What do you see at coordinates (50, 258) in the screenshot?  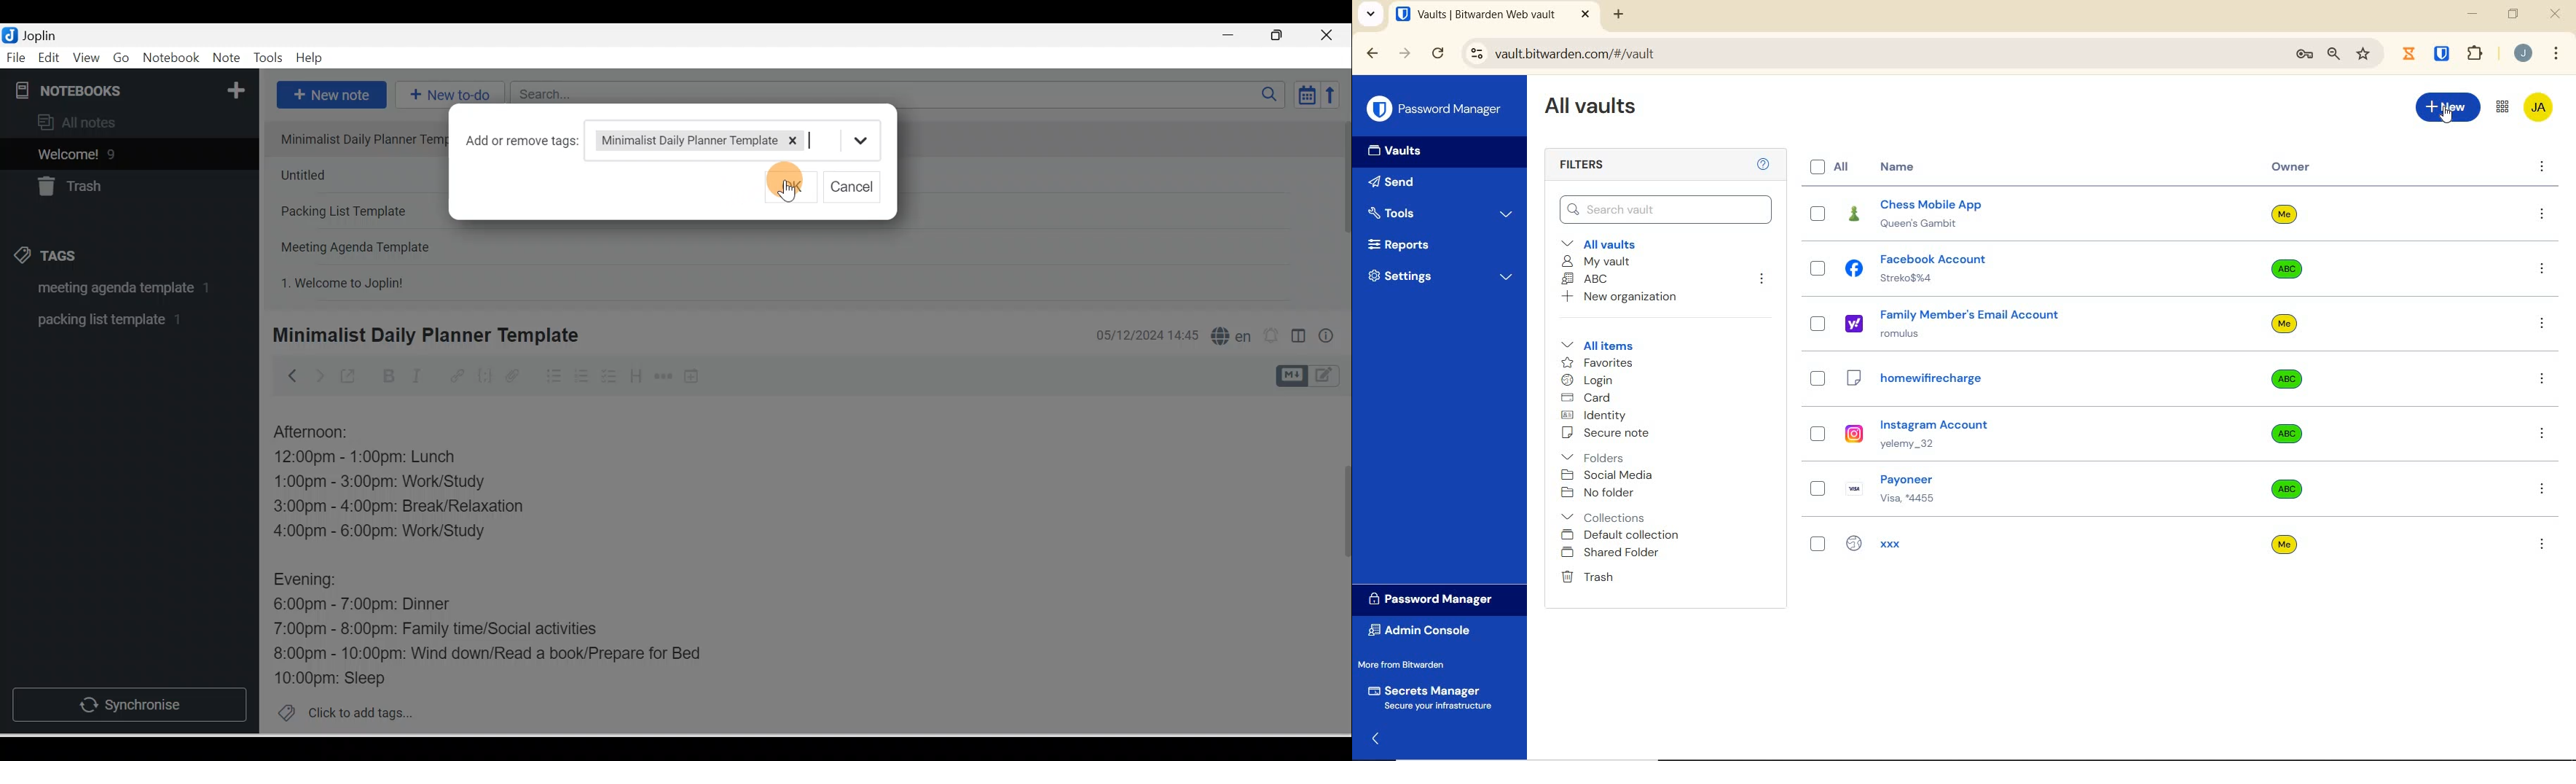 I see `Tags` at bounding box center [50, 258].